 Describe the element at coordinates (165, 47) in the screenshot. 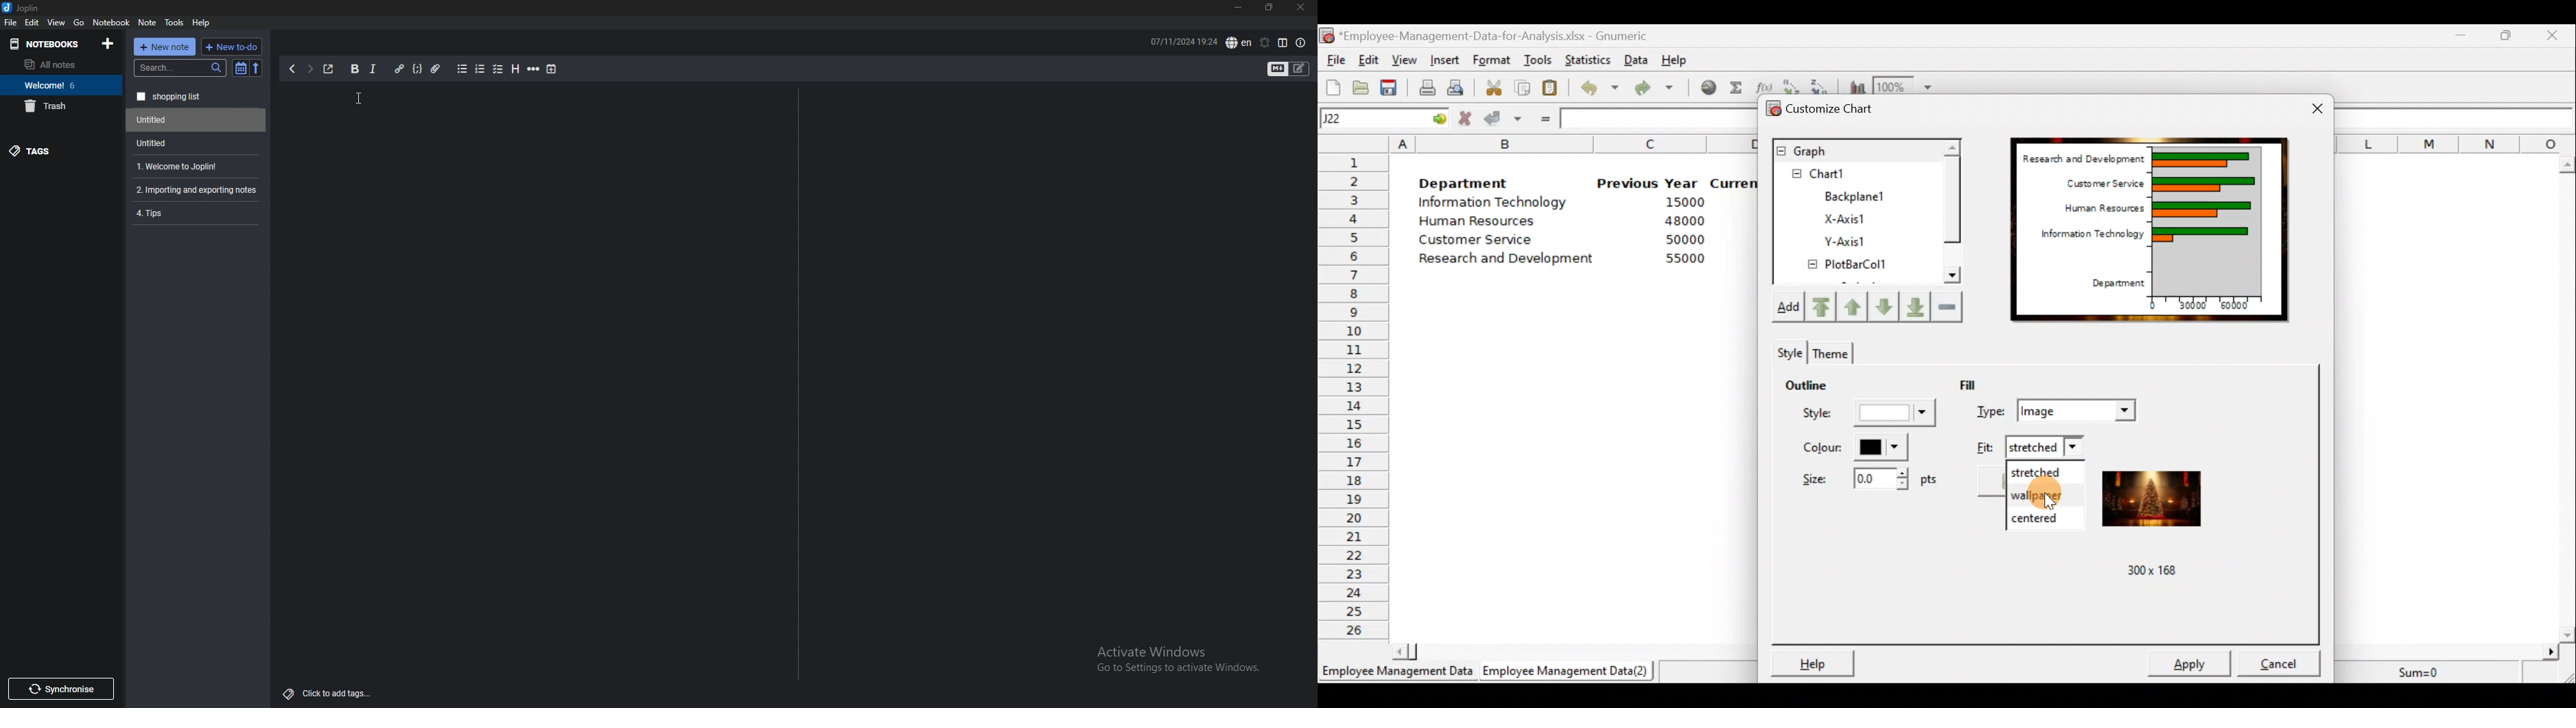

I see `new note` at that location.